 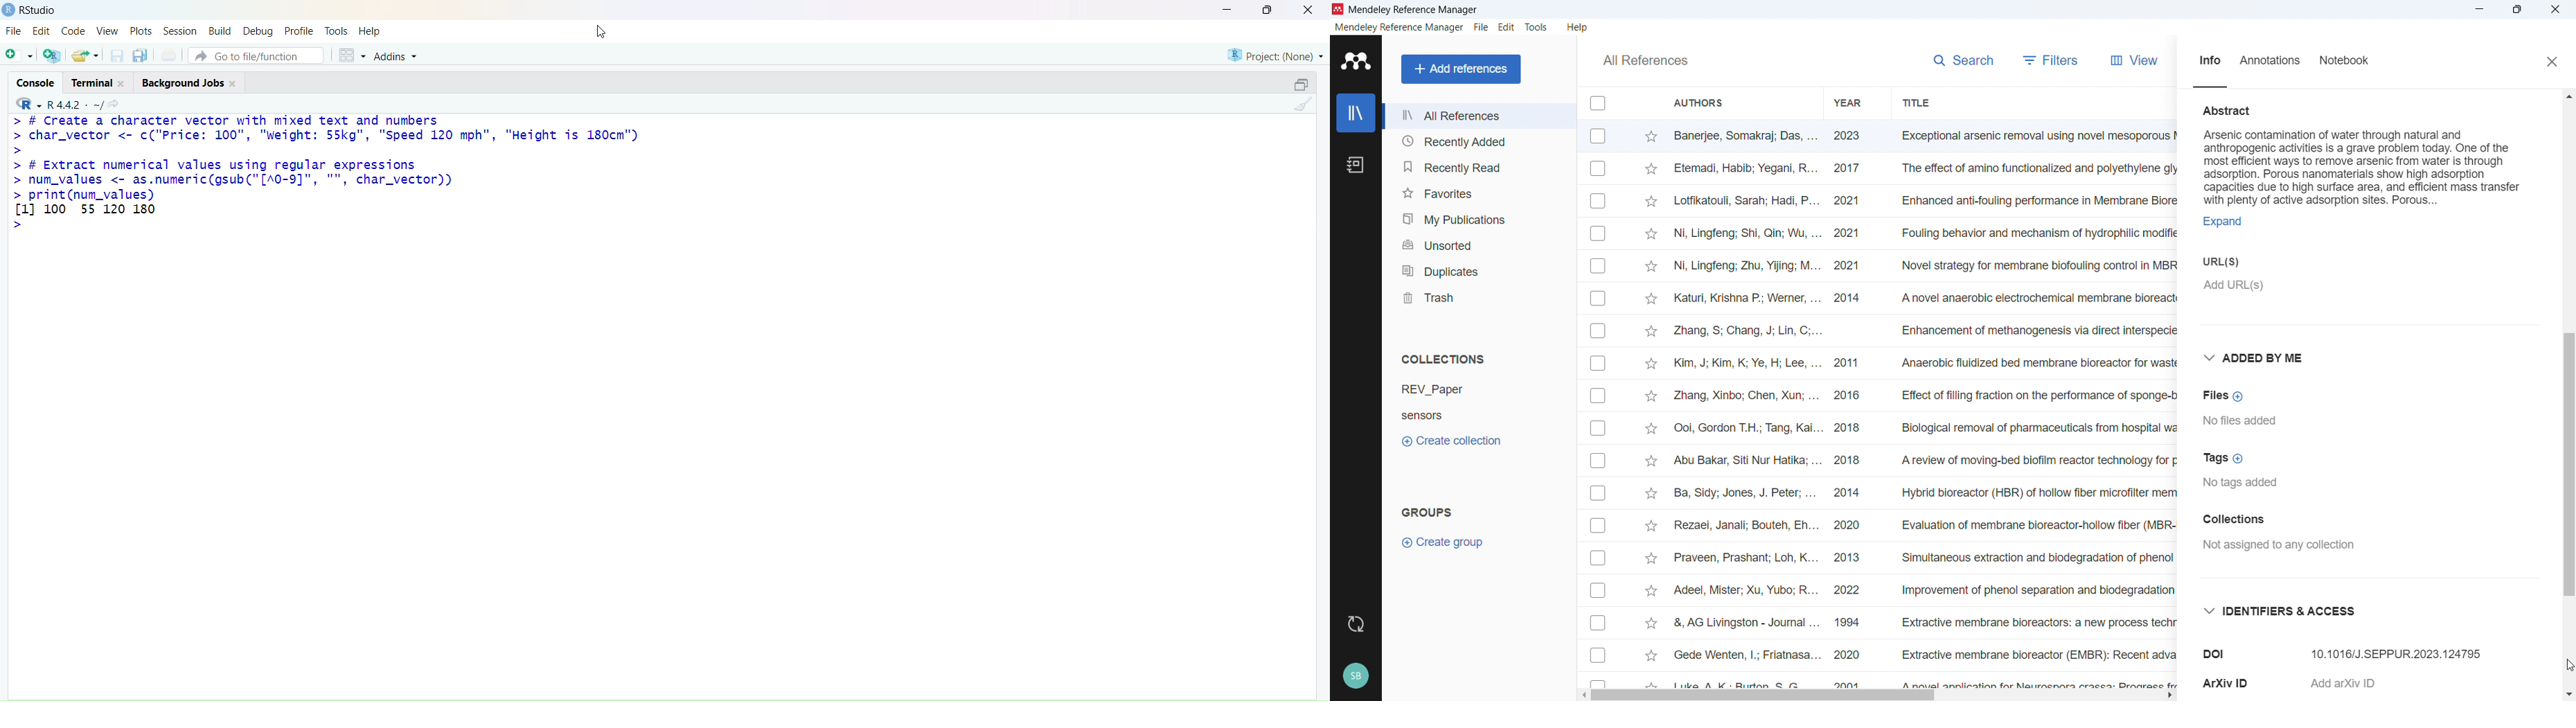 What do you see at coordinates (1652, 170) in the screenshot?
I see `click to starmark individual entries` at bounding box center [1652, 170].